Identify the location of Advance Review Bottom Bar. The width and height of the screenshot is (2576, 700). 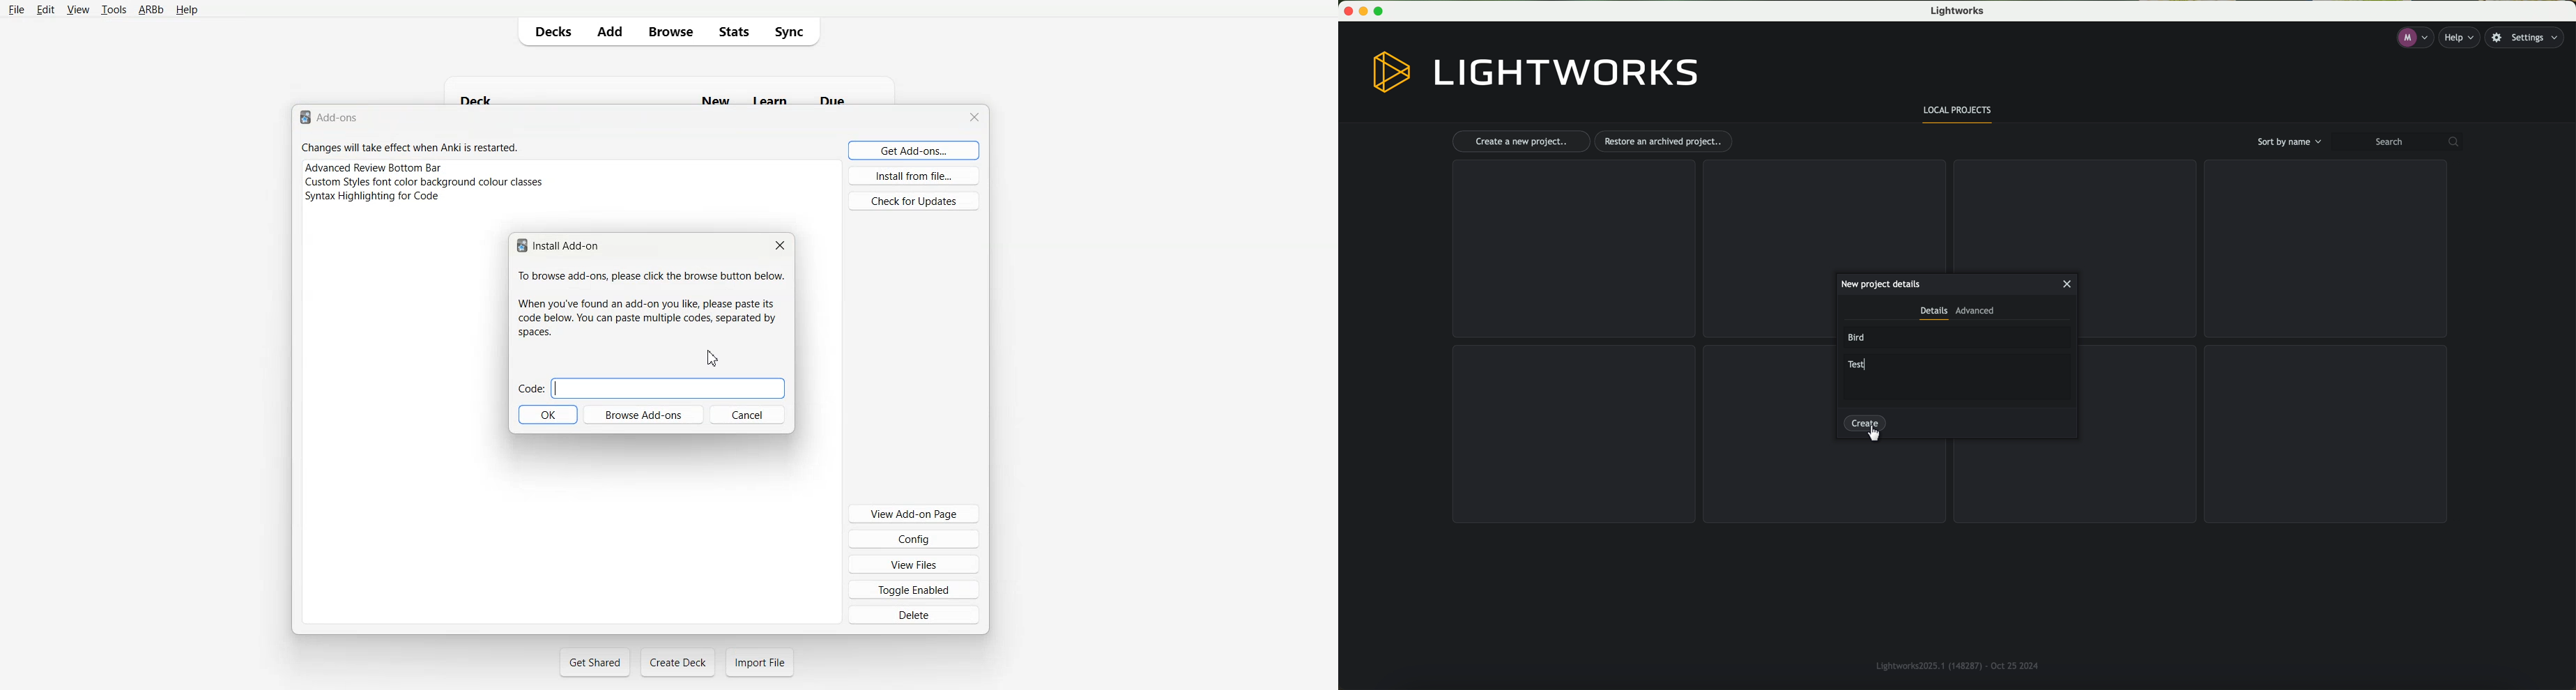
(572, 167).